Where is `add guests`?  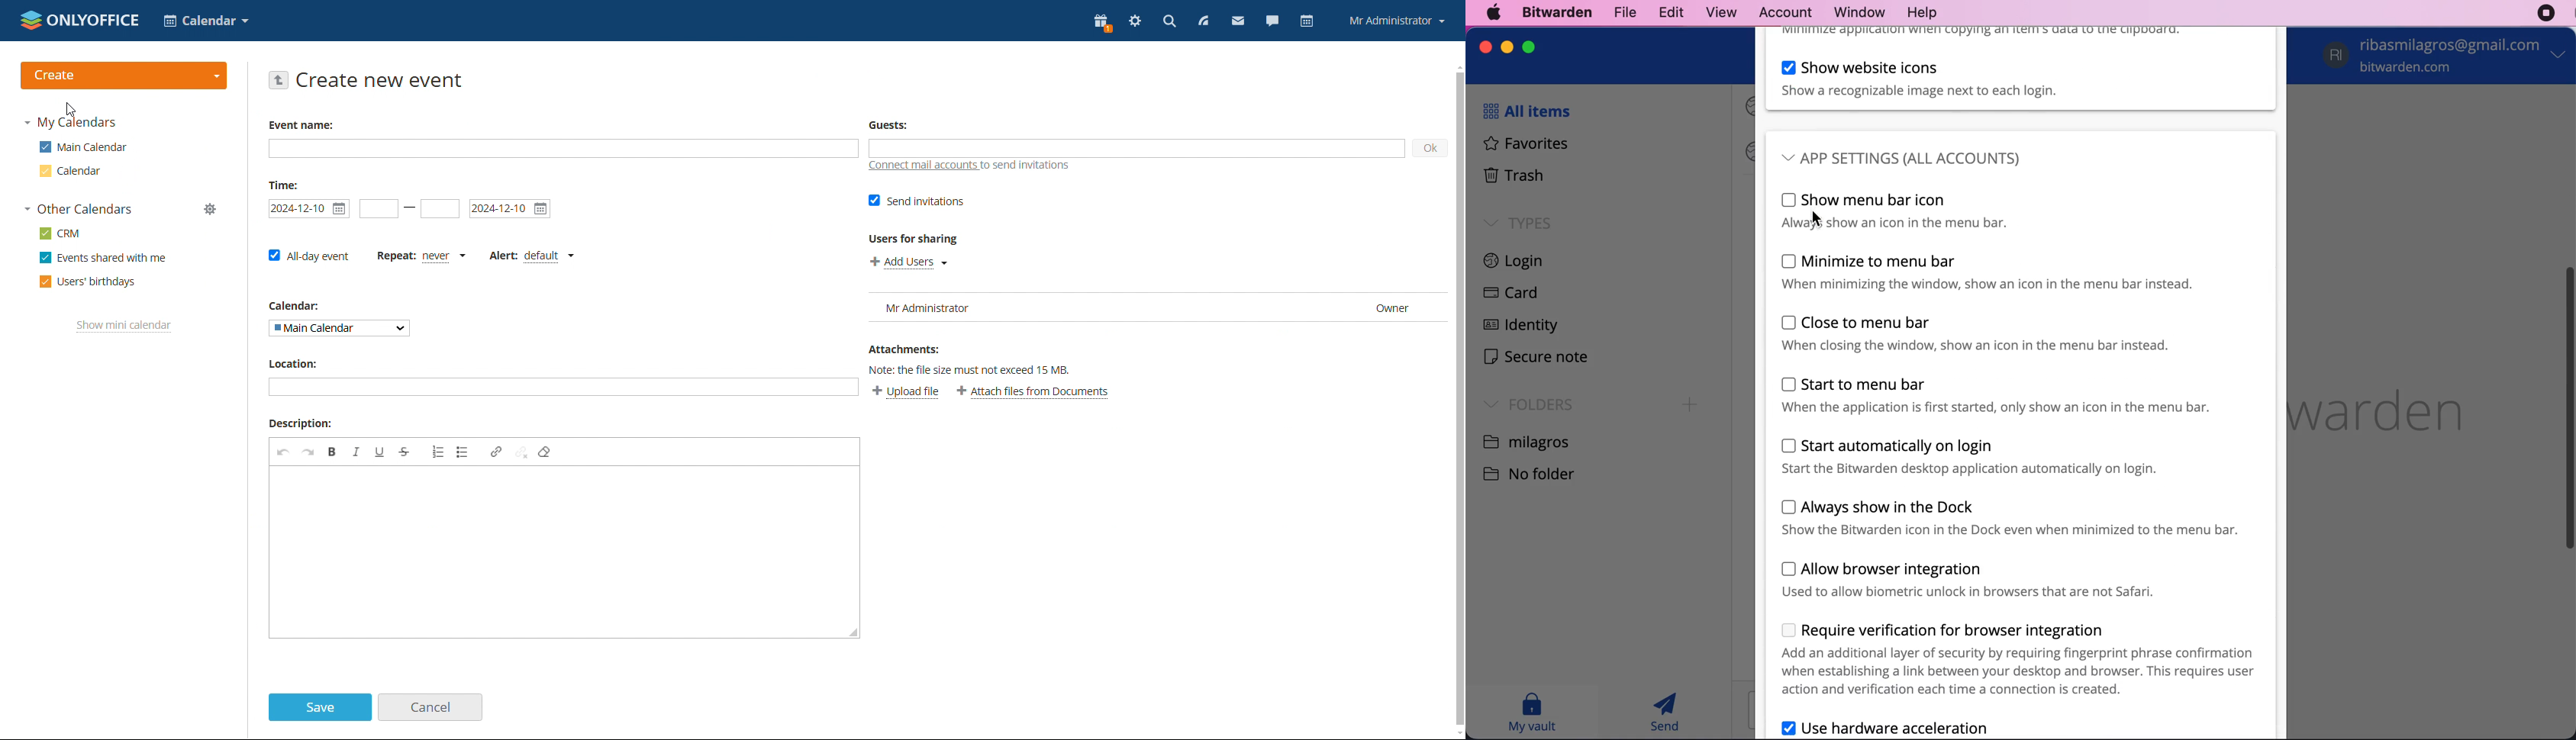
add guests is located at coordinates (1137, 149).